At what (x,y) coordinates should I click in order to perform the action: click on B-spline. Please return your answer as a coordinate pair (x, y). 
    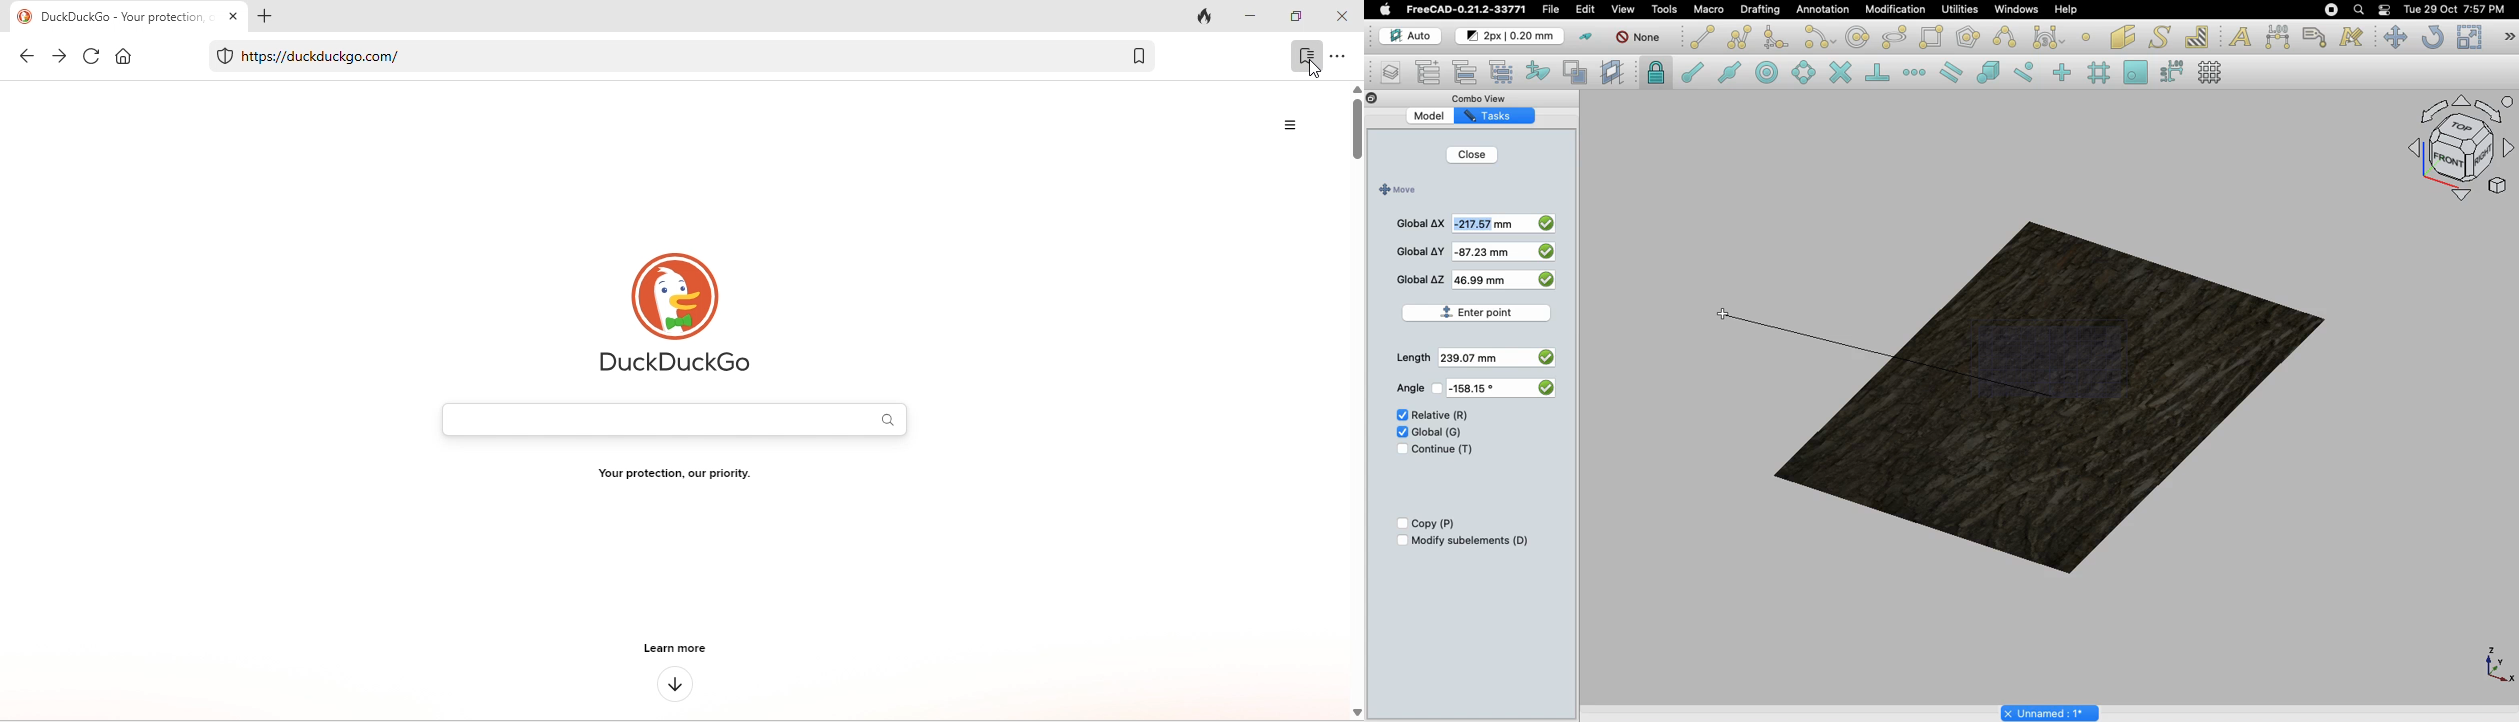
    Looking at the image, I should click on (2007, 37).